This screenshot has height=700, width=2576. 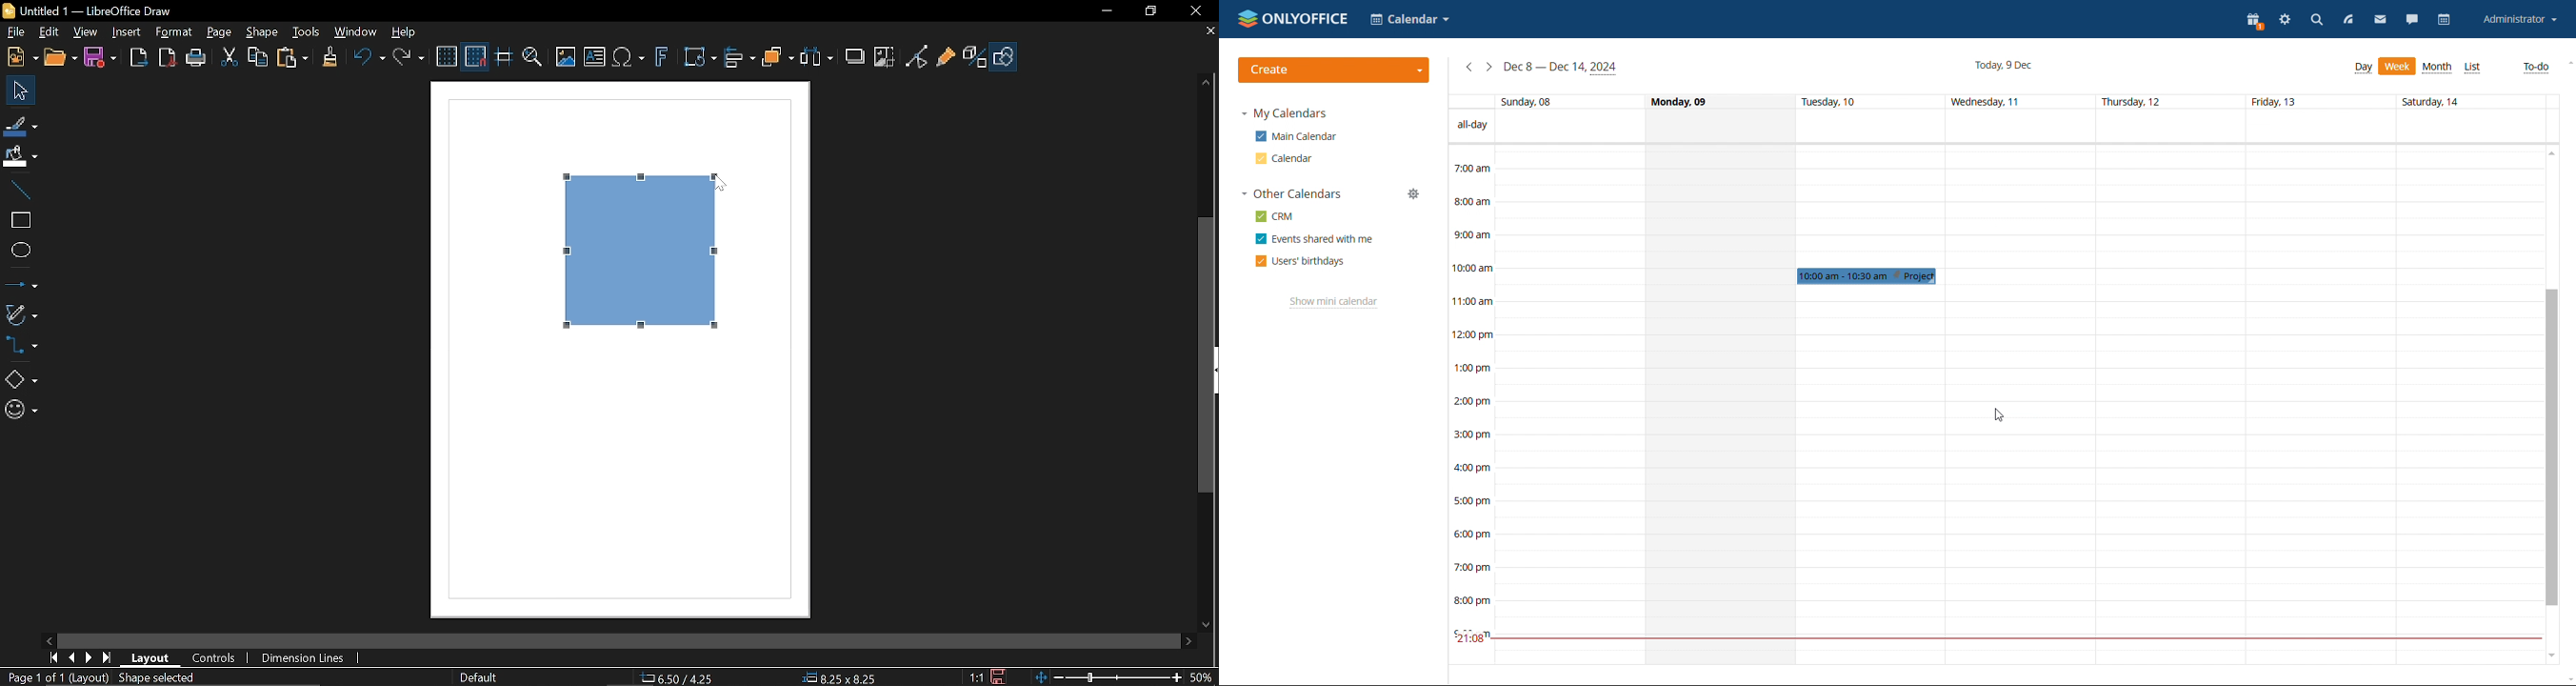 I want to click on Fill color, so click(x=21, y=156).